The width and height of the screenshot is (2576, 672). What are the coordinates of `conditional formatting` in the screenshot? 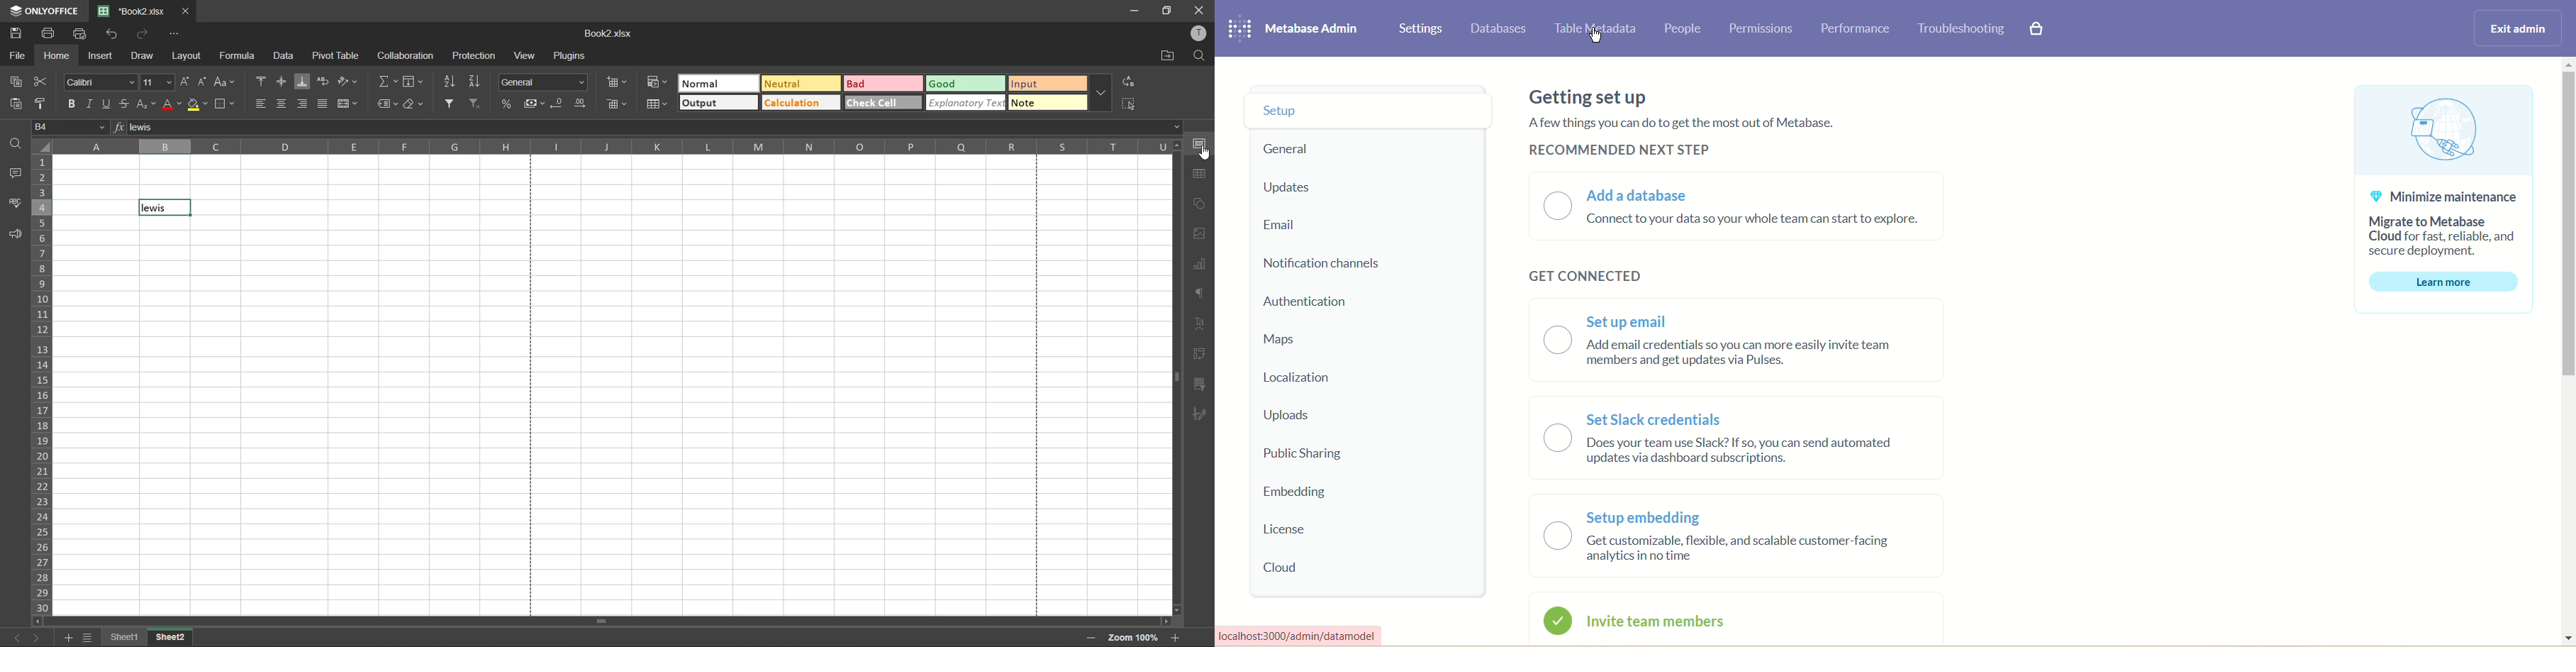 It's located at (657, 83).